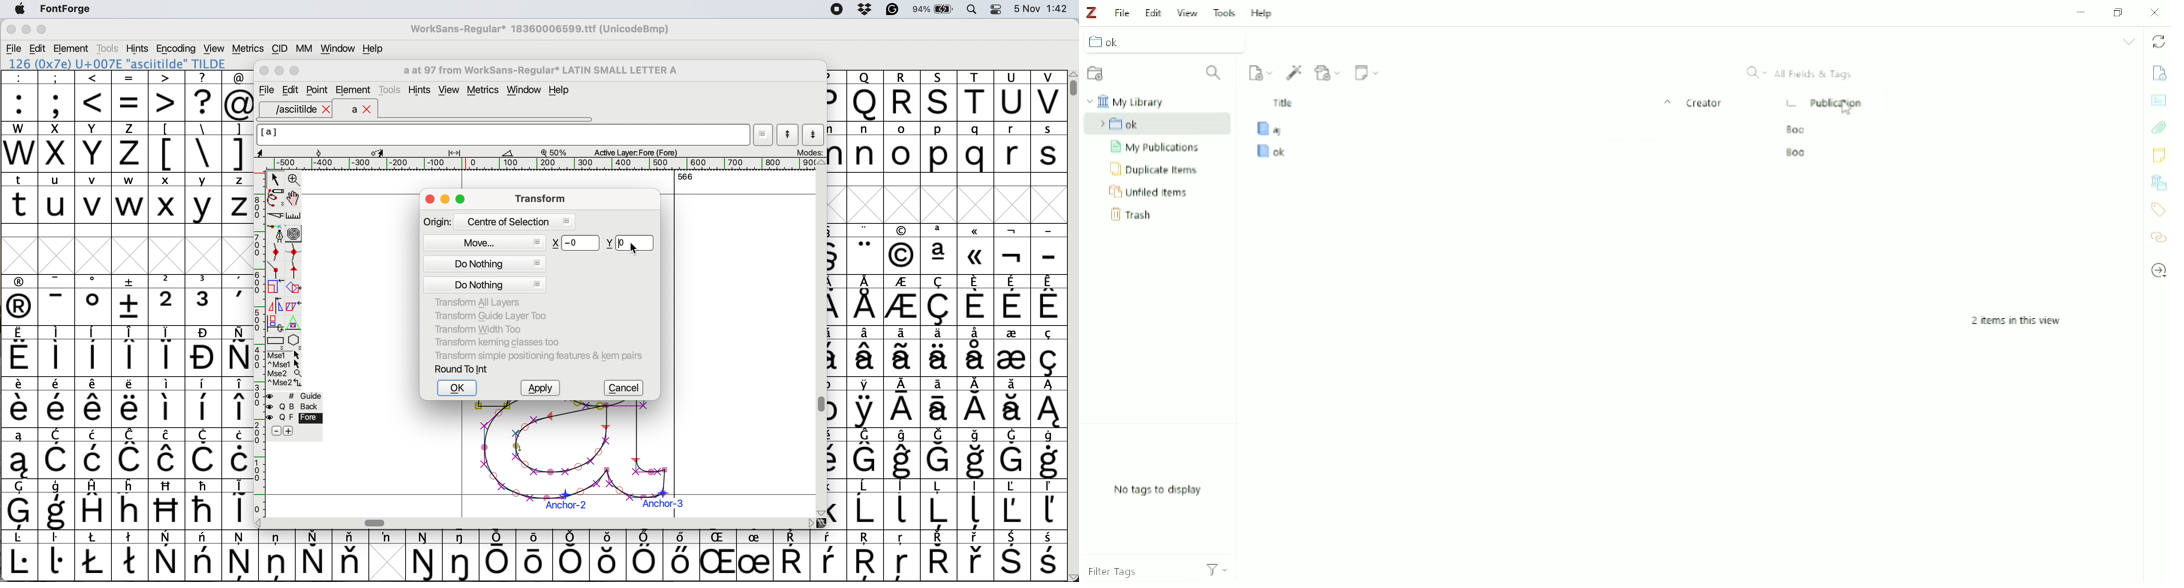 The height and width of the screenshot is (588, 2184). What do you see at coordinates (1049, 351) in the screenshot?
I see `symbol` at bounding box center [1049, 351].